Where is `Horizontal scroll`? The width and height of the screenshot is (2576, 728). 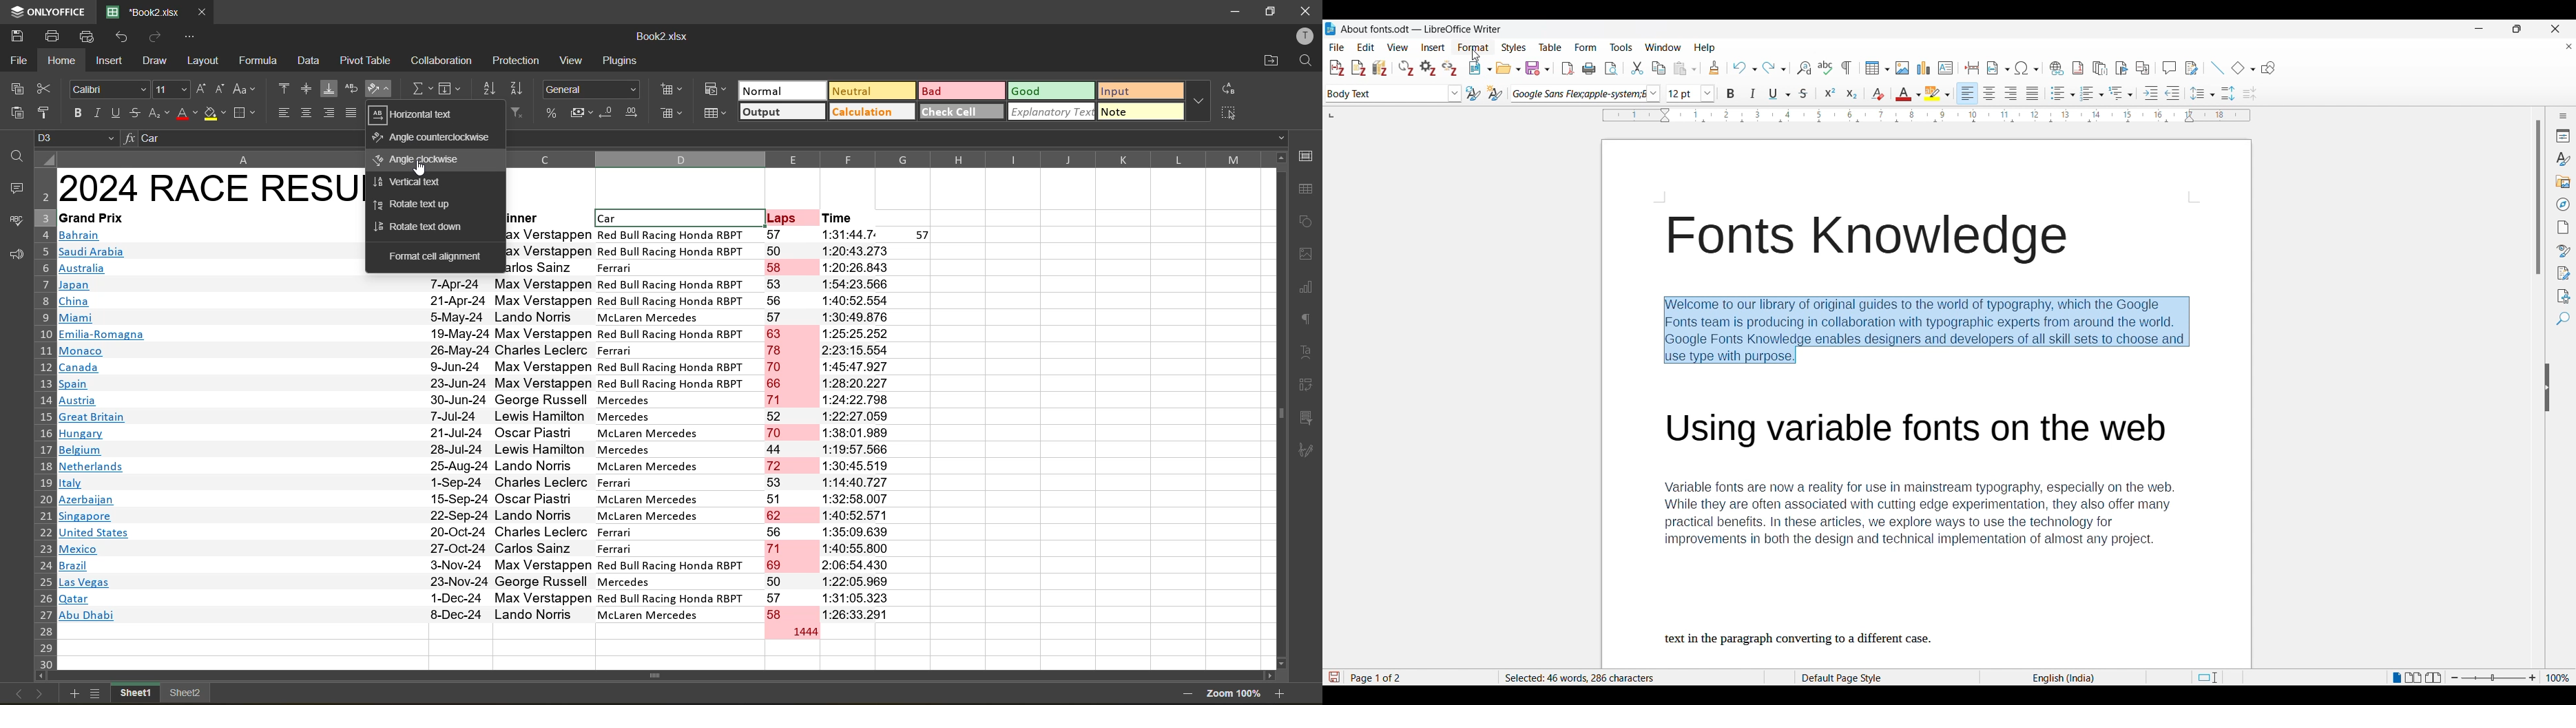 Horizontal scroll is located at coordinates (661, 674).